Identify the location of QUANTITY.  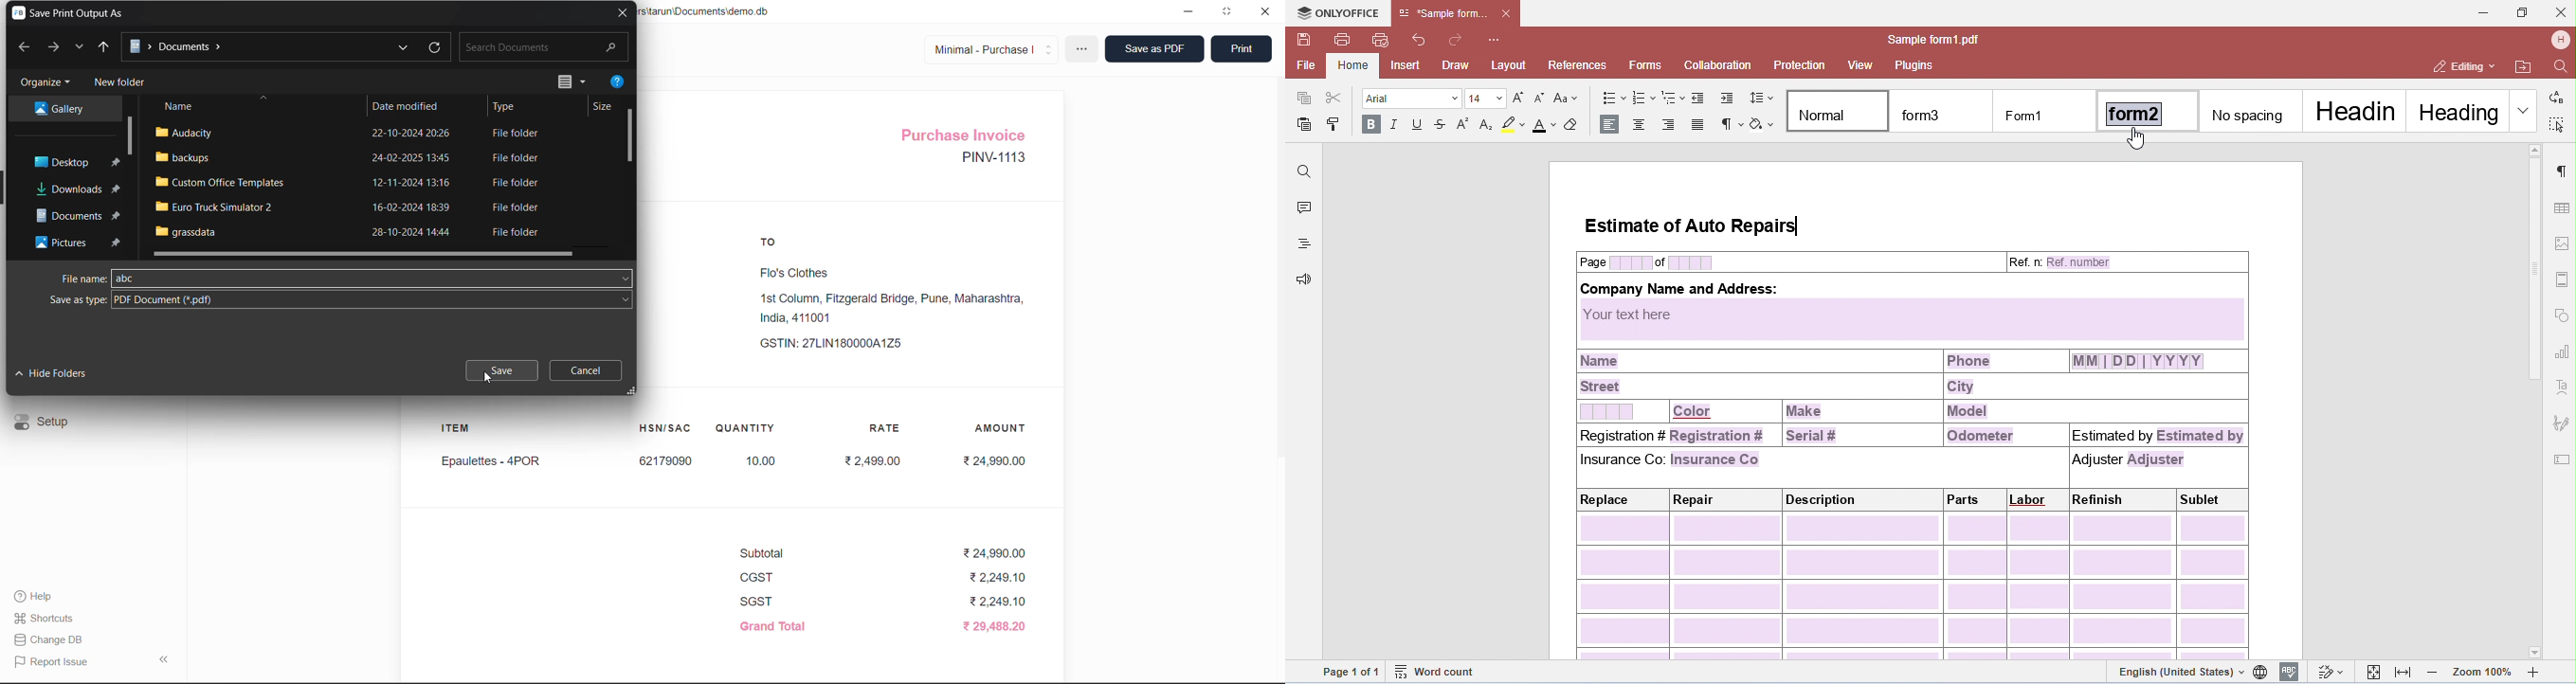
(746, 430).